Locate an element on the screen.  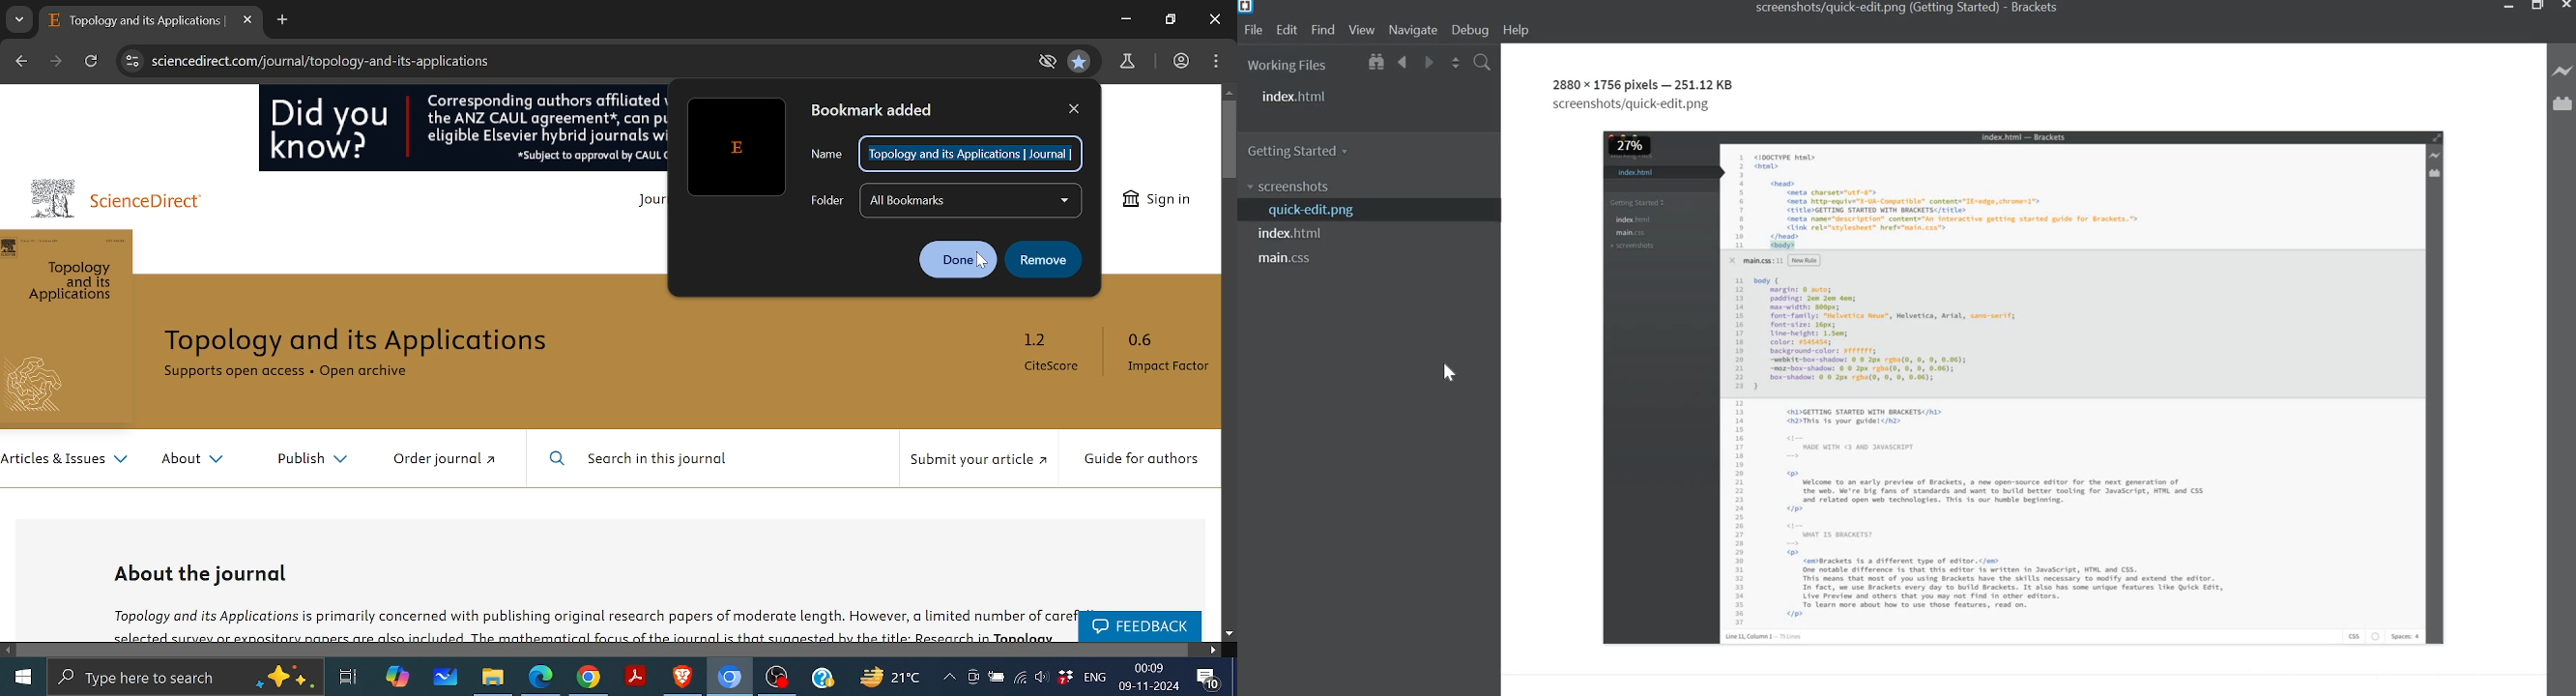
Mark as favorite is located at coordinates (1079, 60).